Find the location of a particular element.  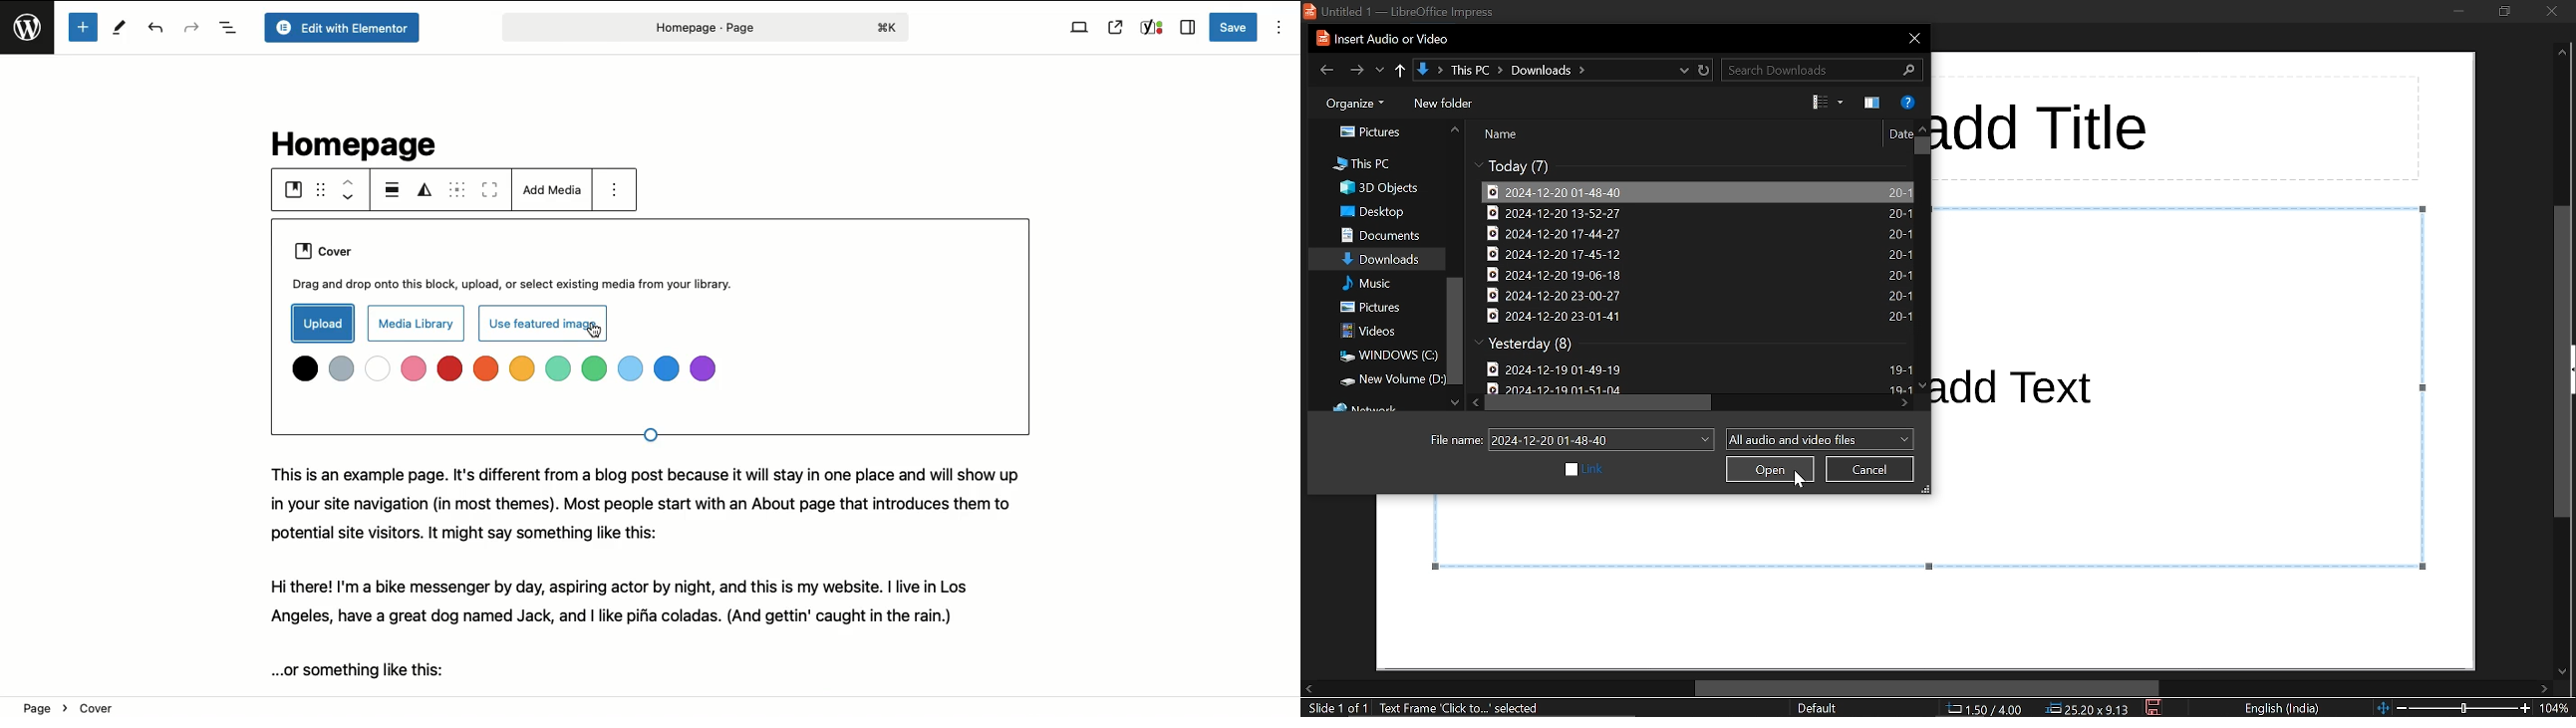

move right is located at coordinates (1904, 402).